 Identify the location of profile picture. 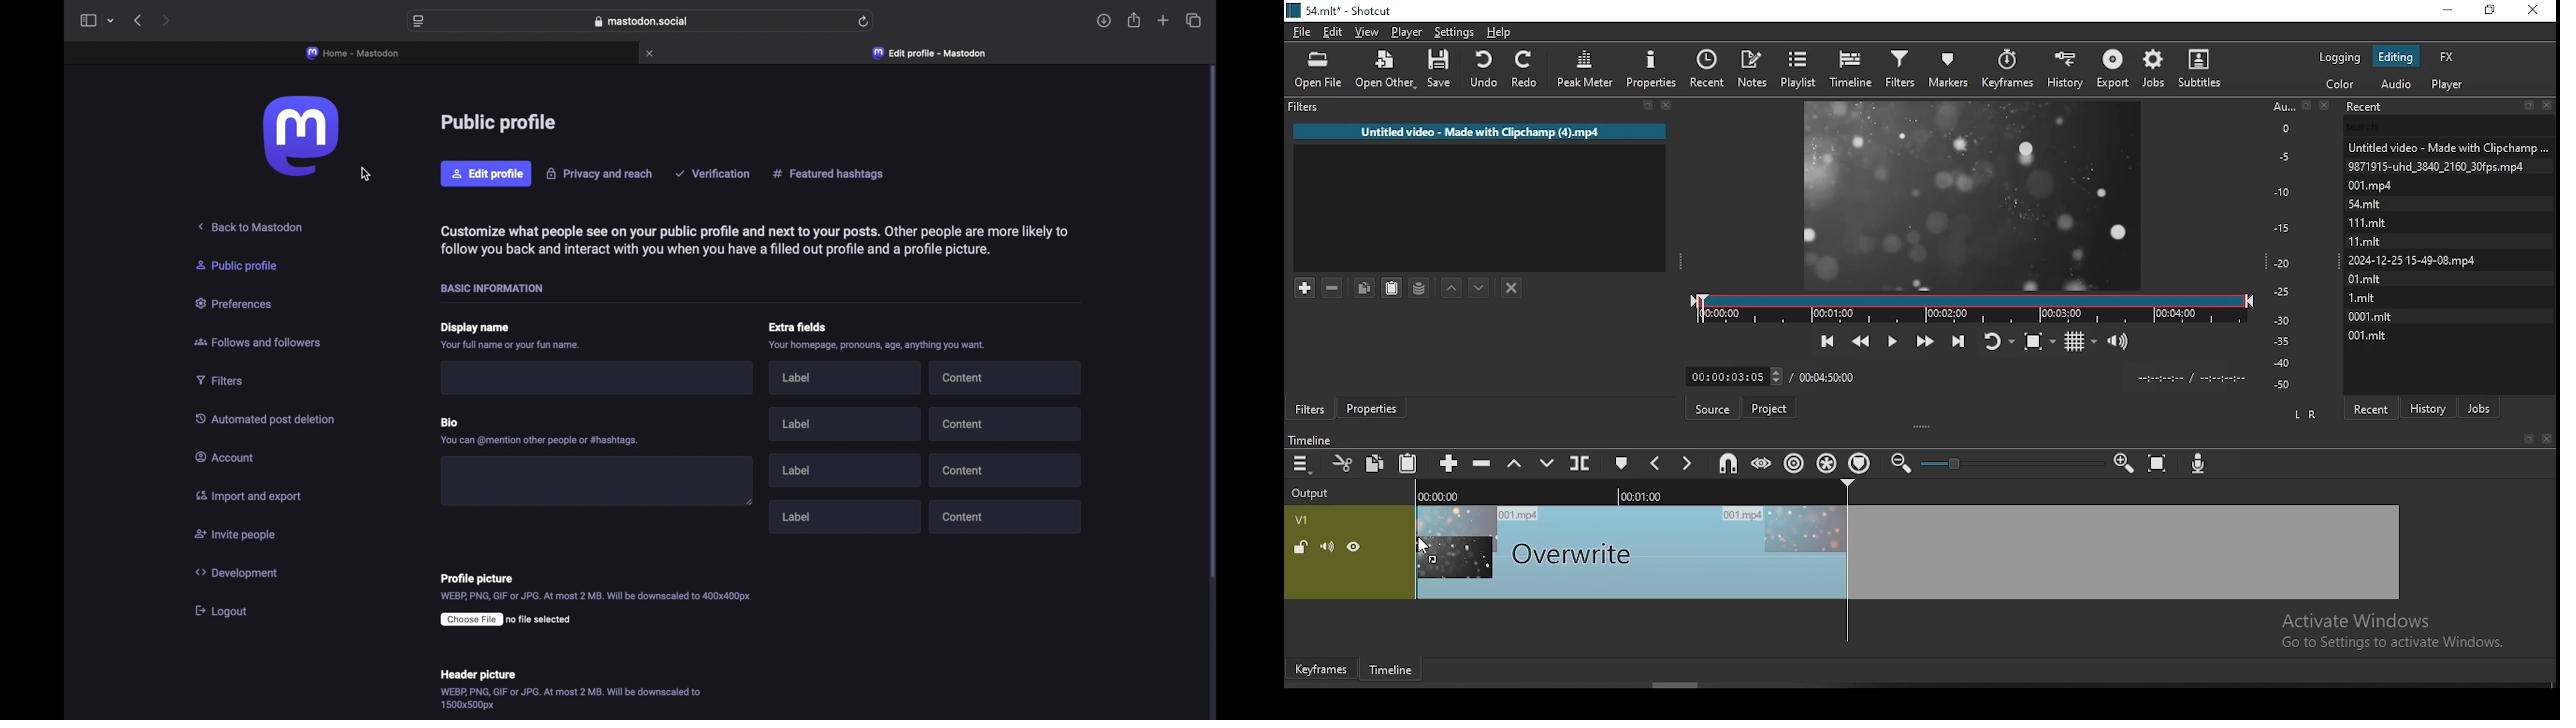
(477, 578).